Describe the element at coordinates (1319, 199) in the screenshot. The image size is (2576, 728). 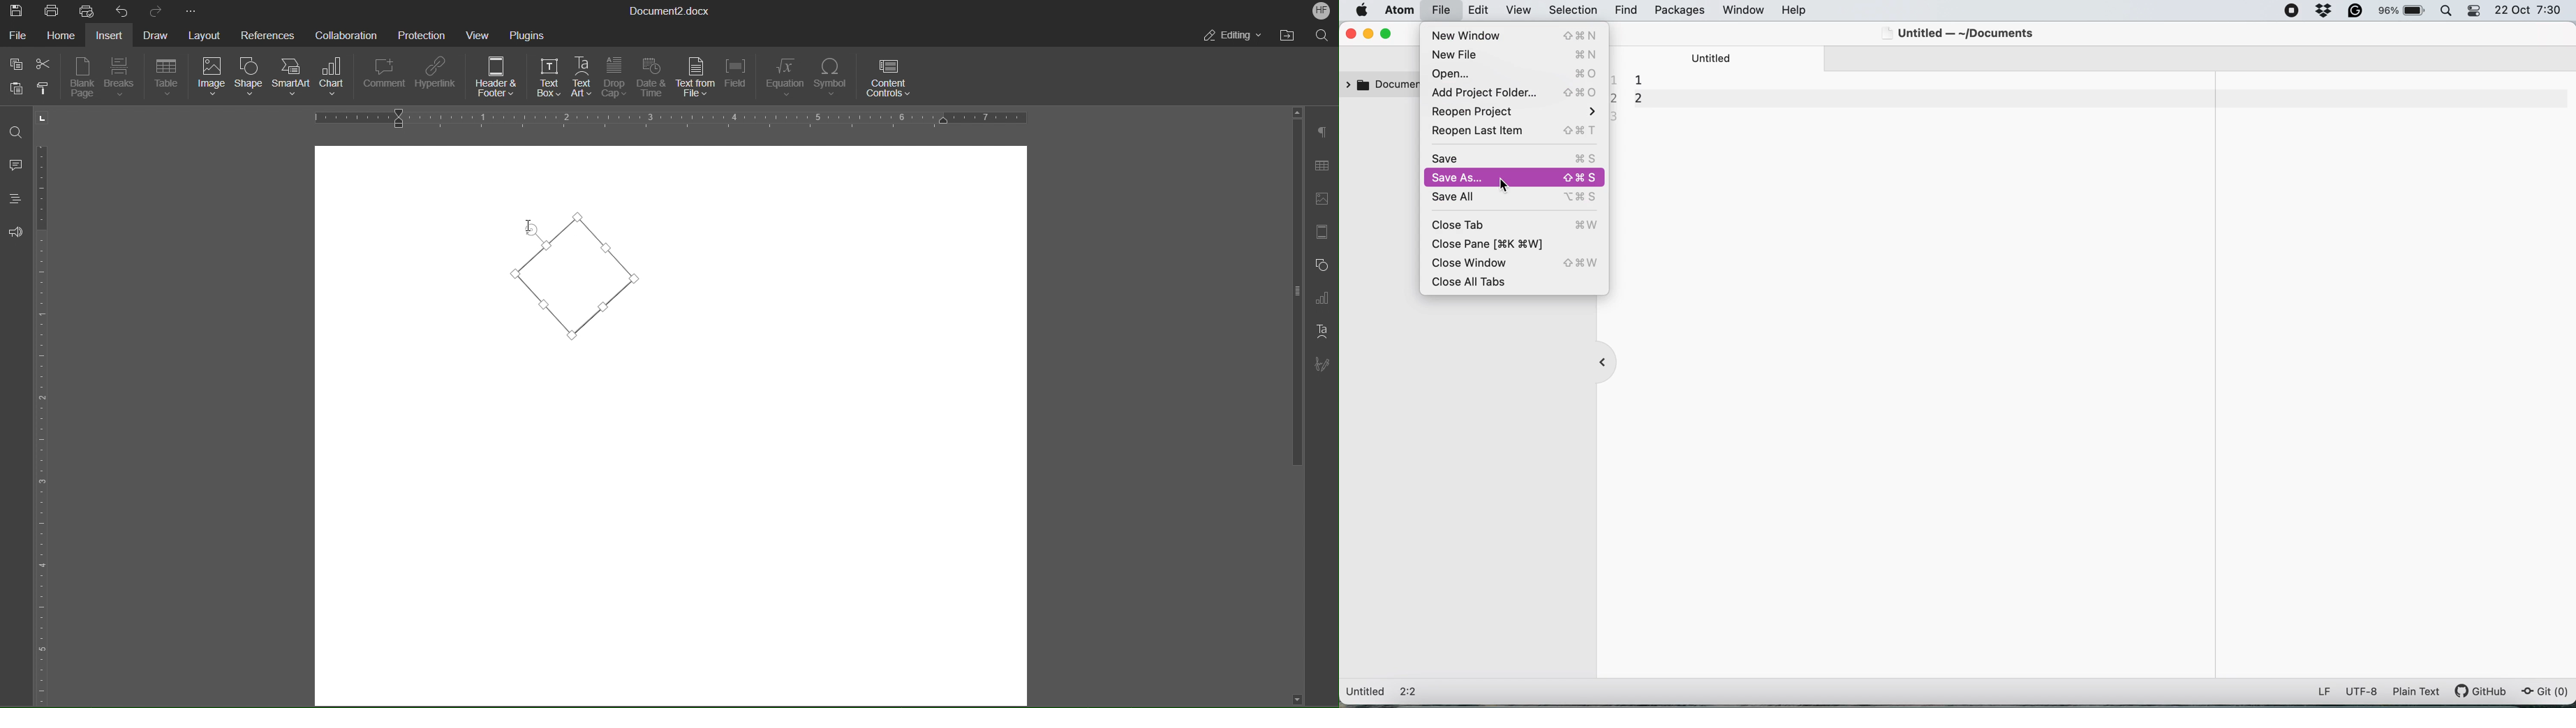
I see `Insert Image` at that location.